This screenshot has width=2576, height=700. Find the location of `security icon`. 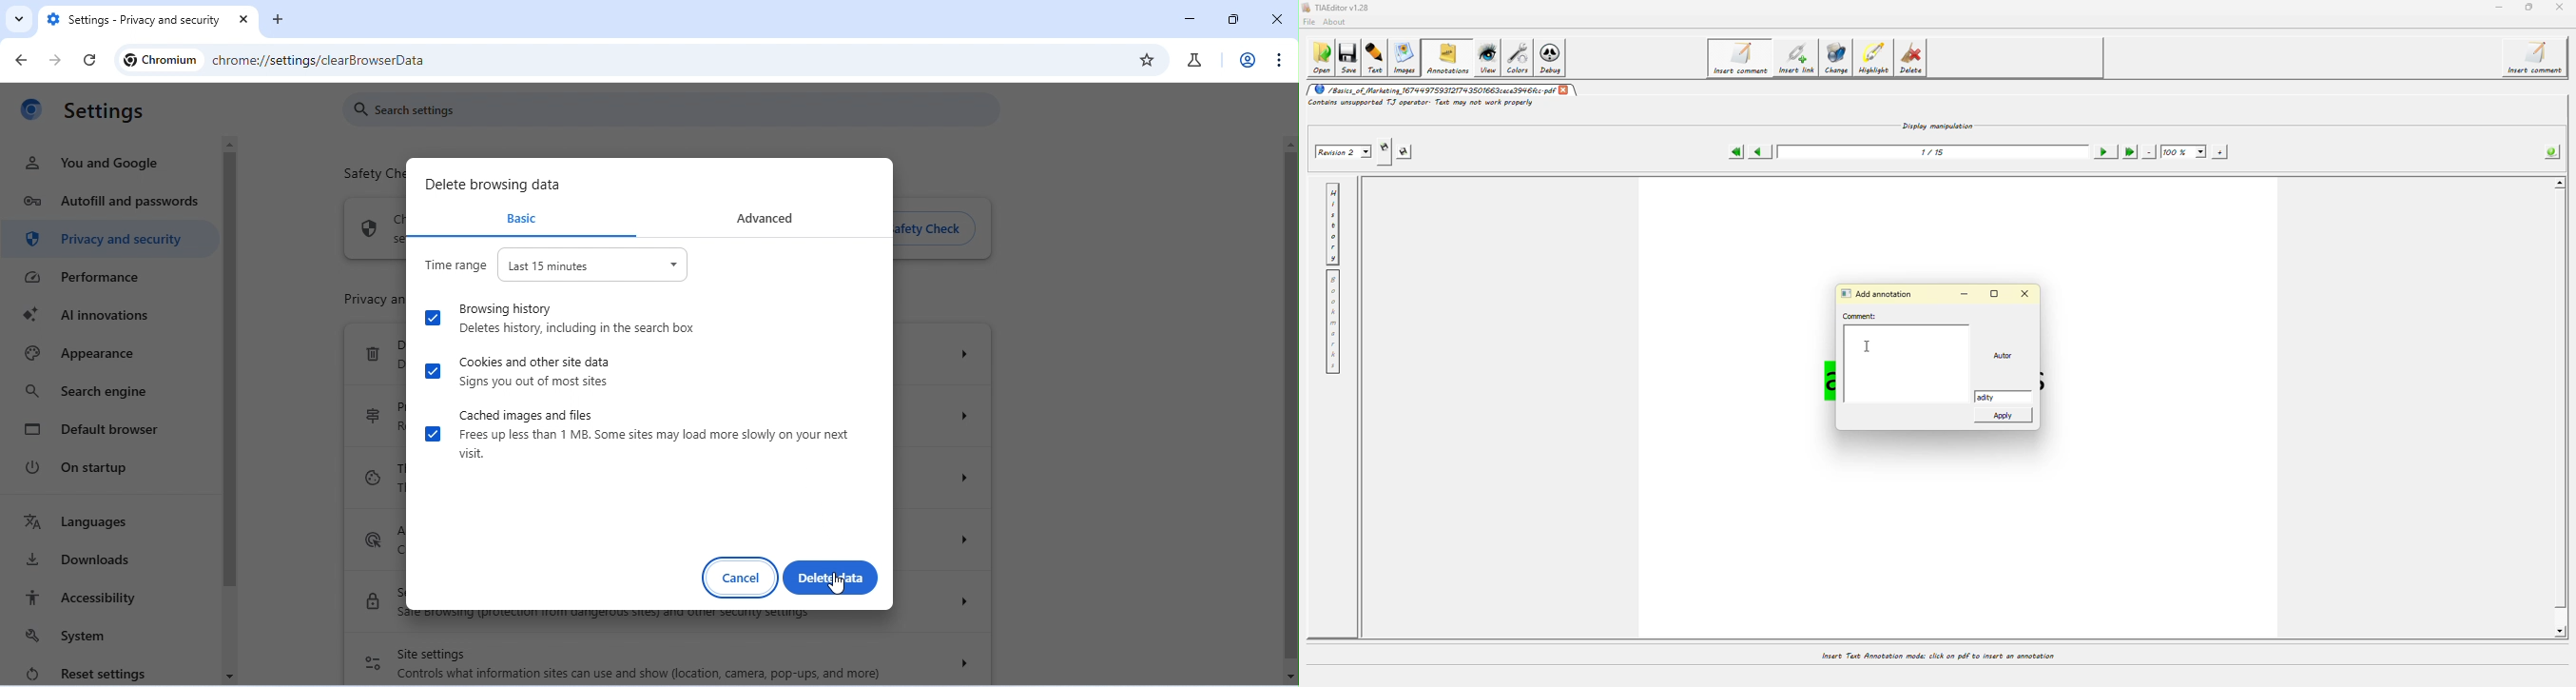

security icon is located at coordinates (373, 599).